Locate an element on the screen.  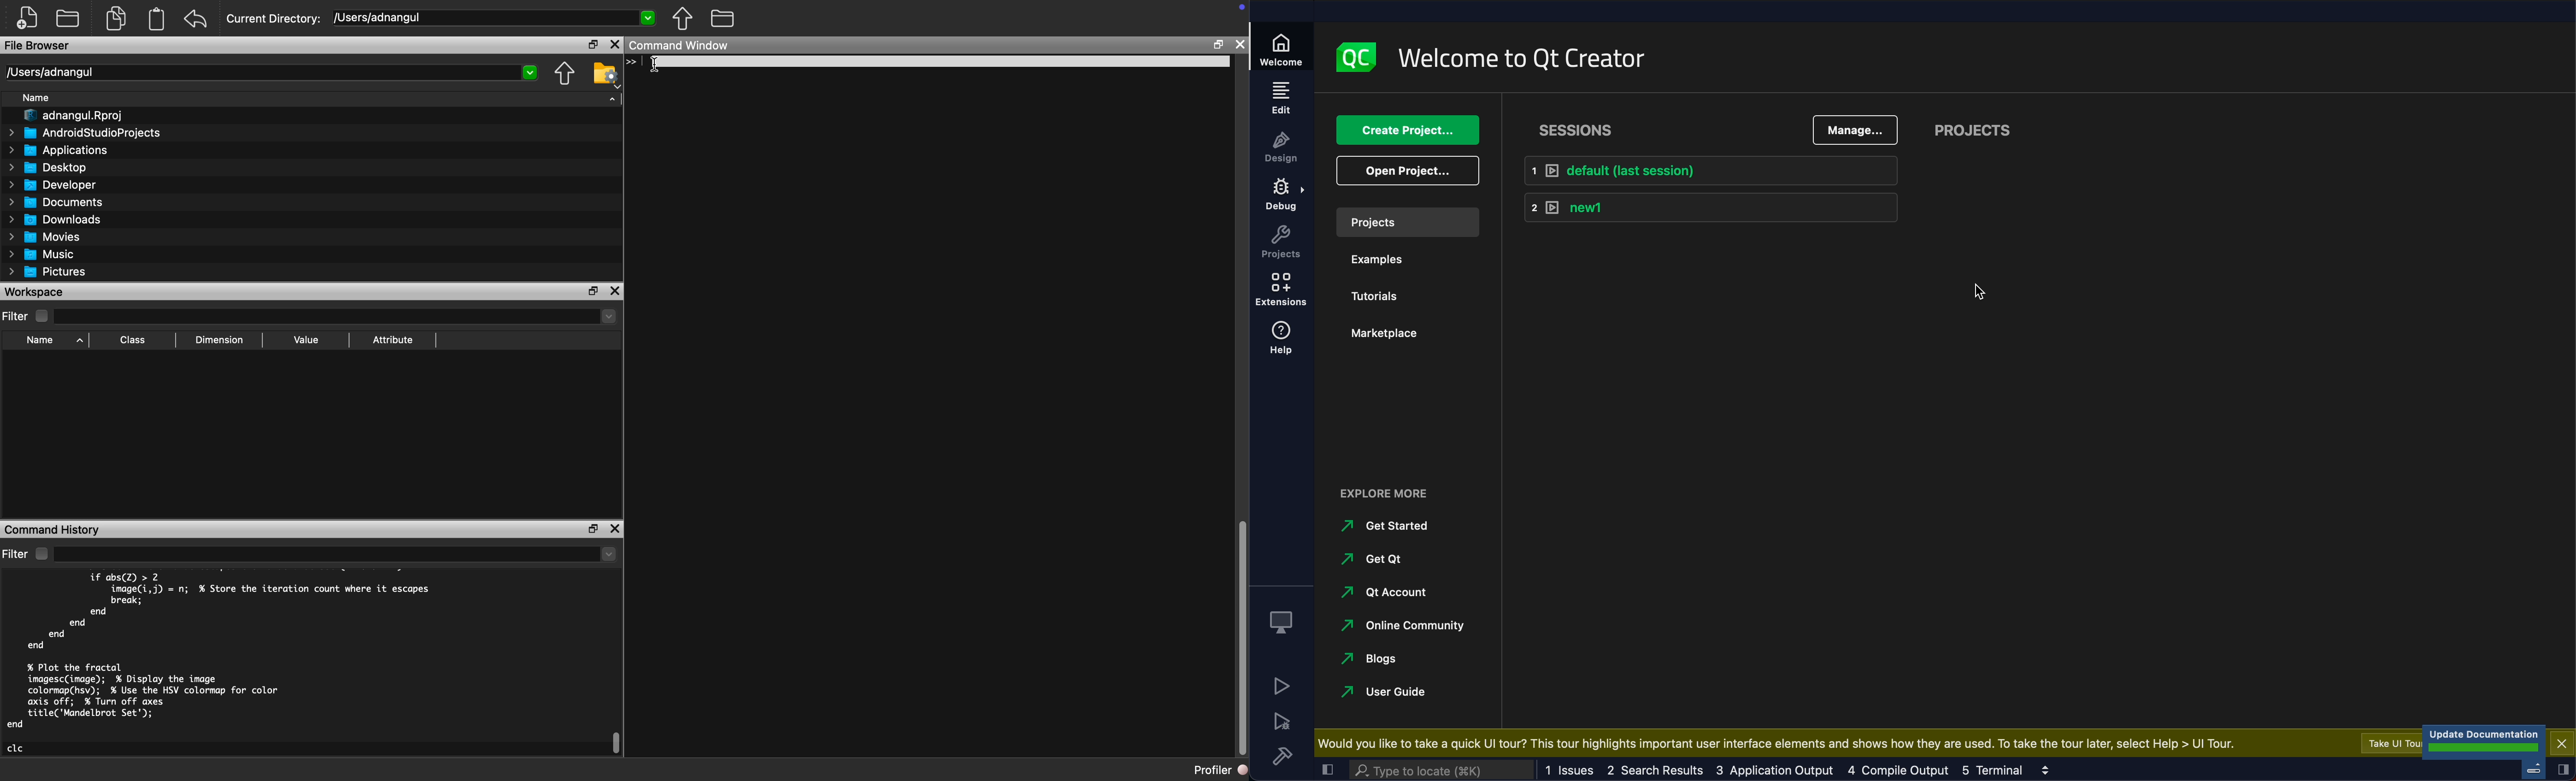
tutorials is located at coordinates (1383, 292).